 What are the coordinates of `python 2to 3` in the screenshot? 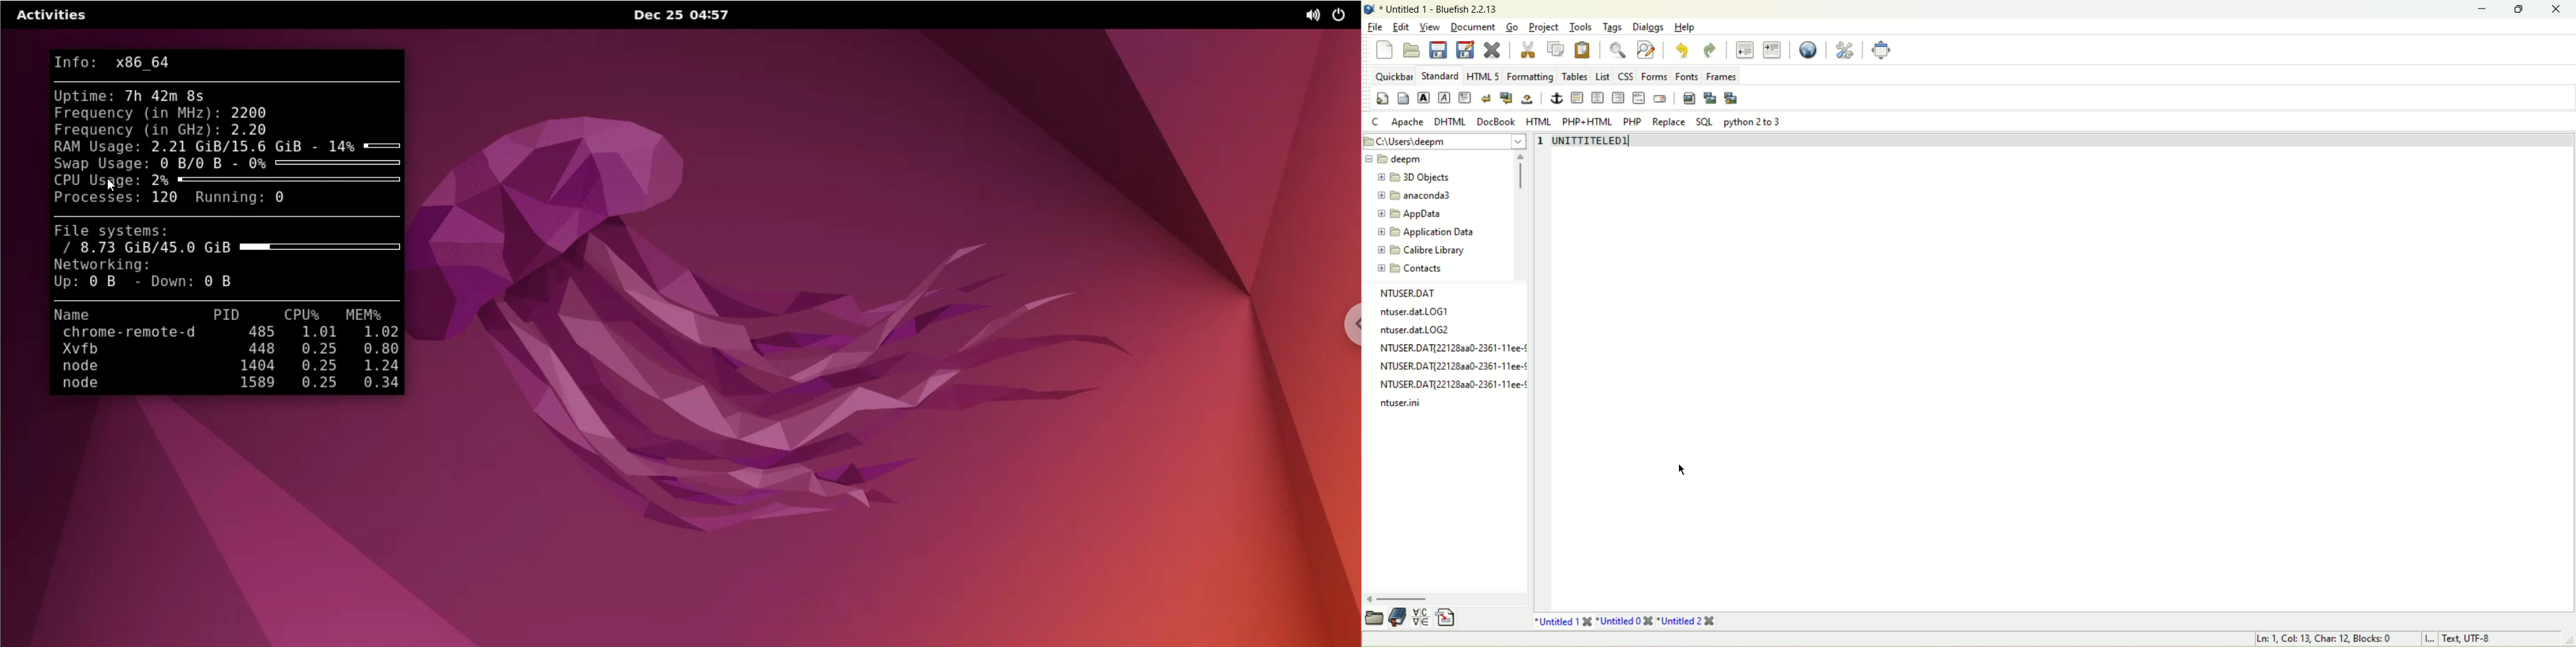 It's located at (1757, 122).